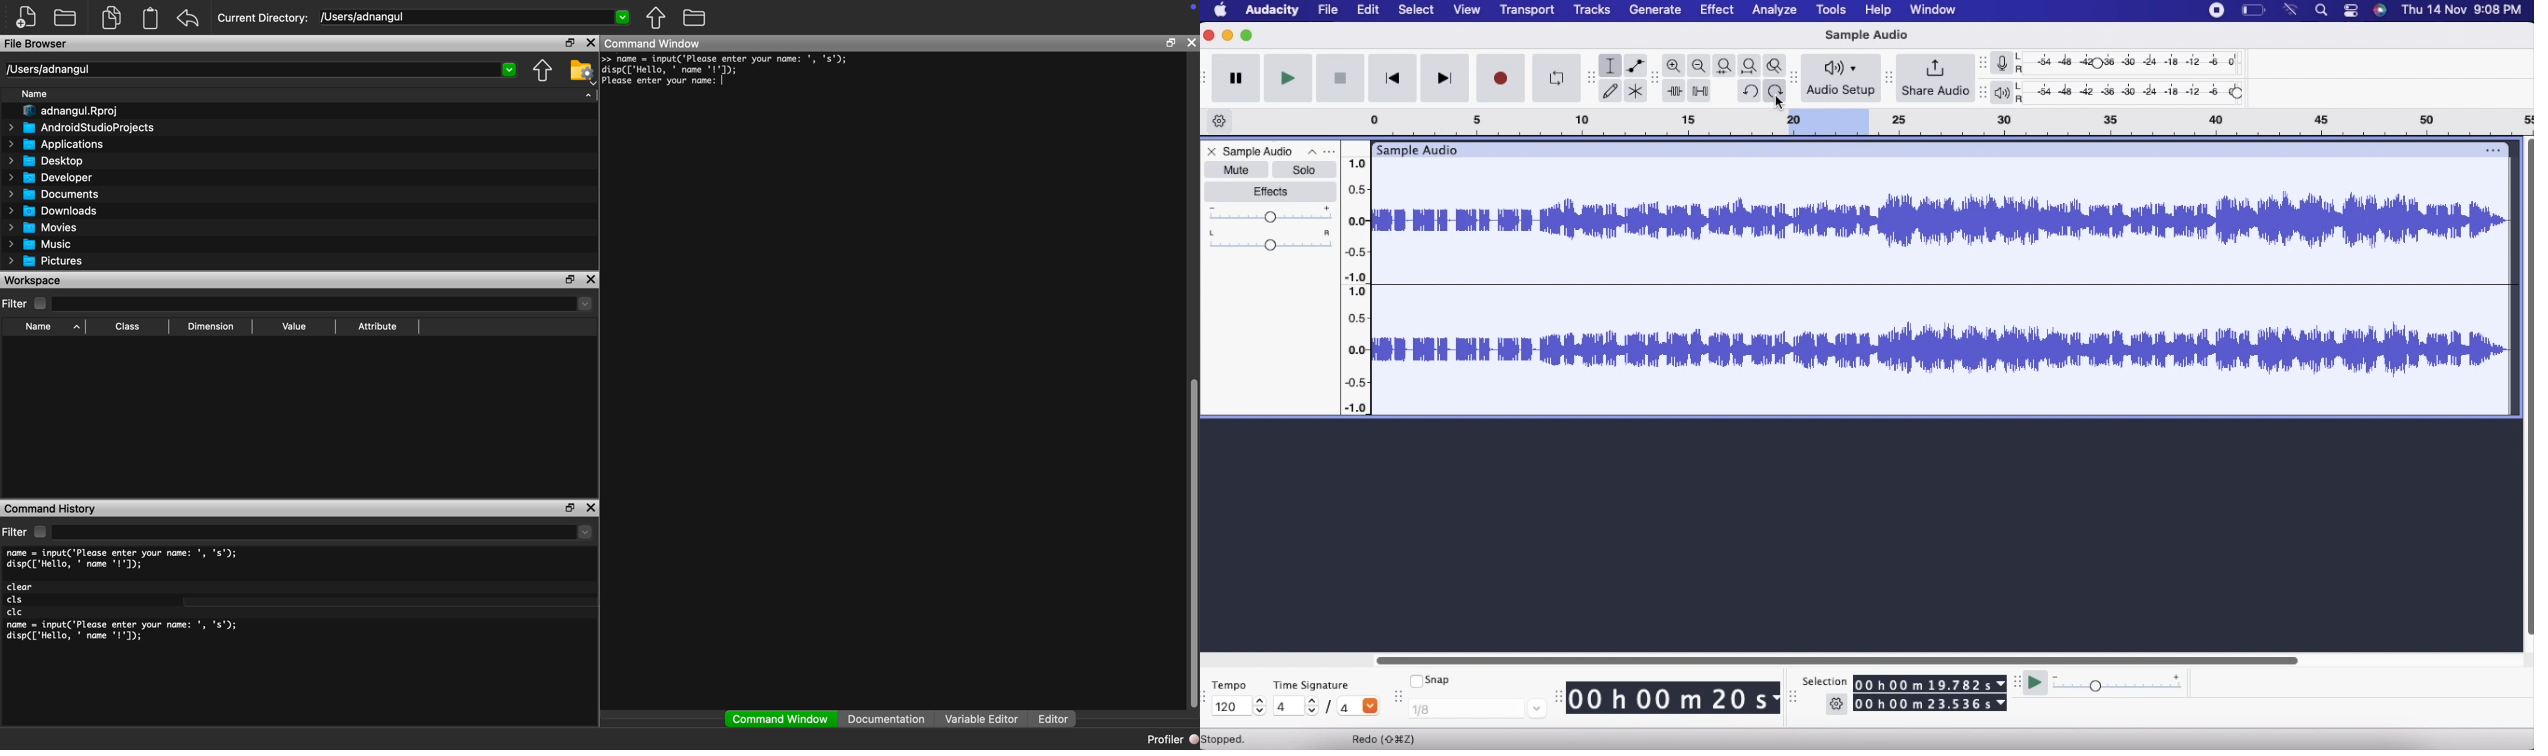 This screenshot has width=2548, height=756. I want to click on move toolbar, so click(1208, 694).